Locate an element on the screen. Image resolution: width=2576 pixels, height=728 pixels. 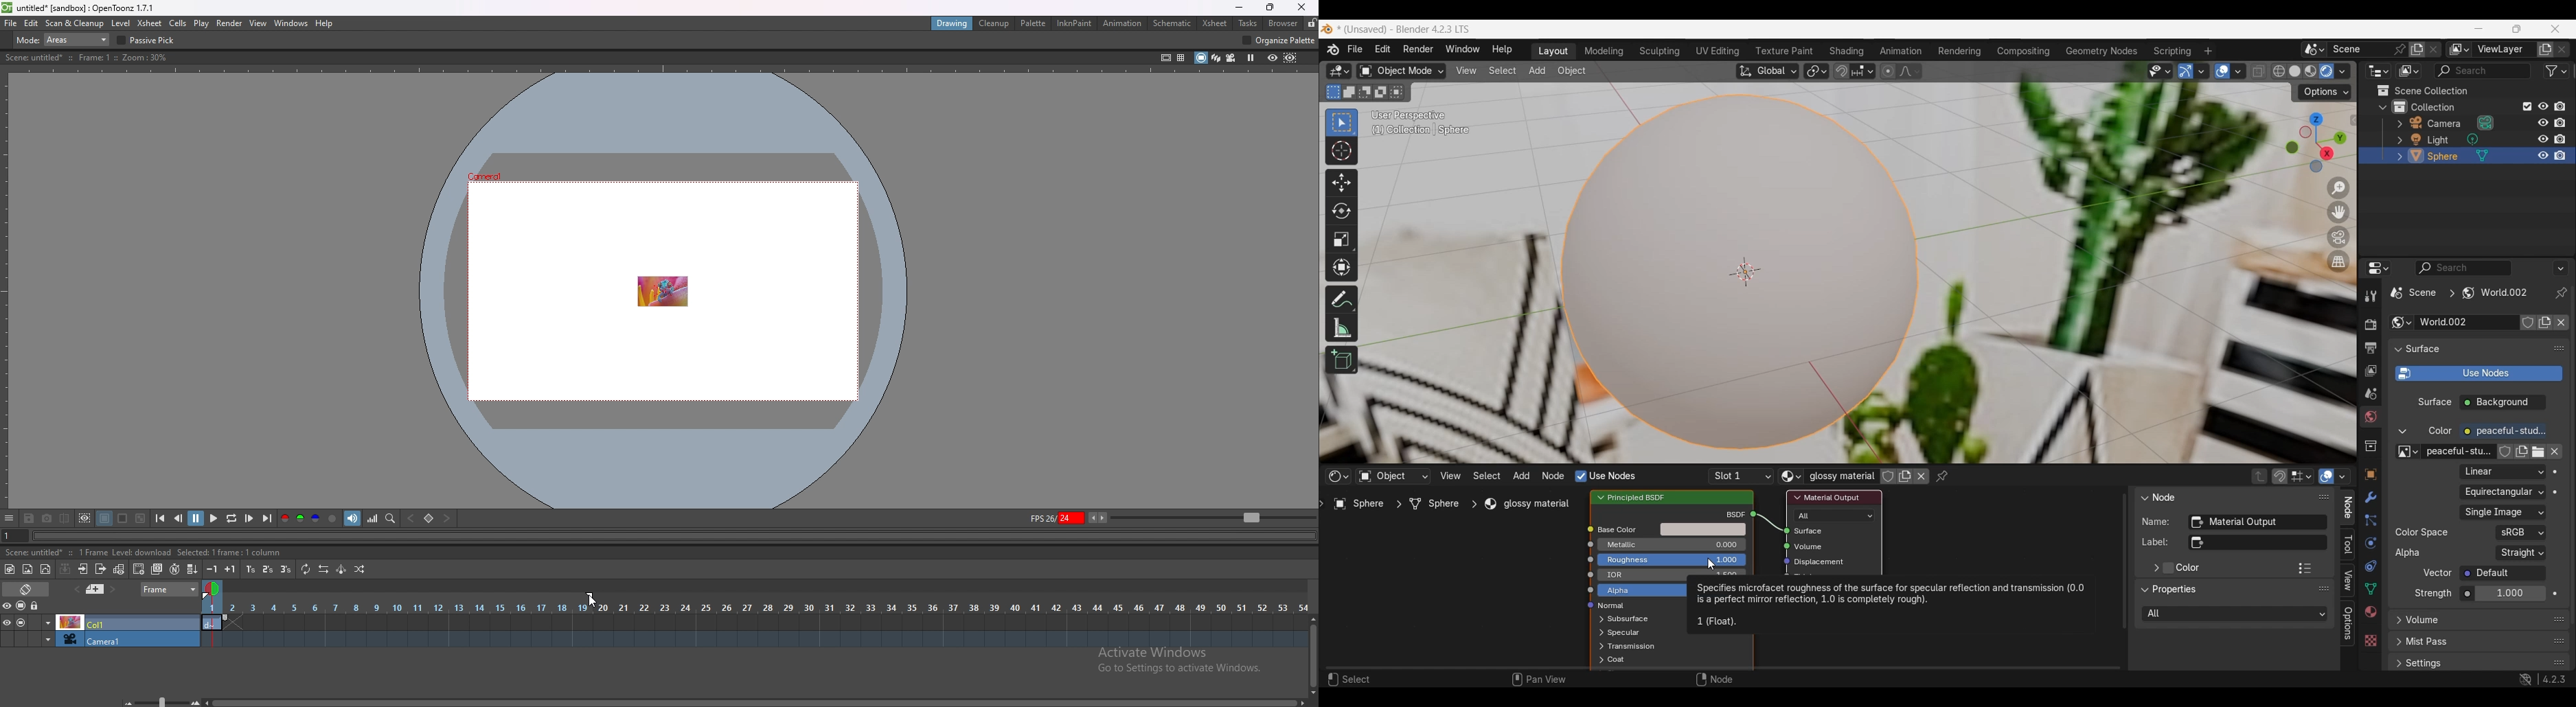
Use shader notes to render is located at coordinates (2478, 374).